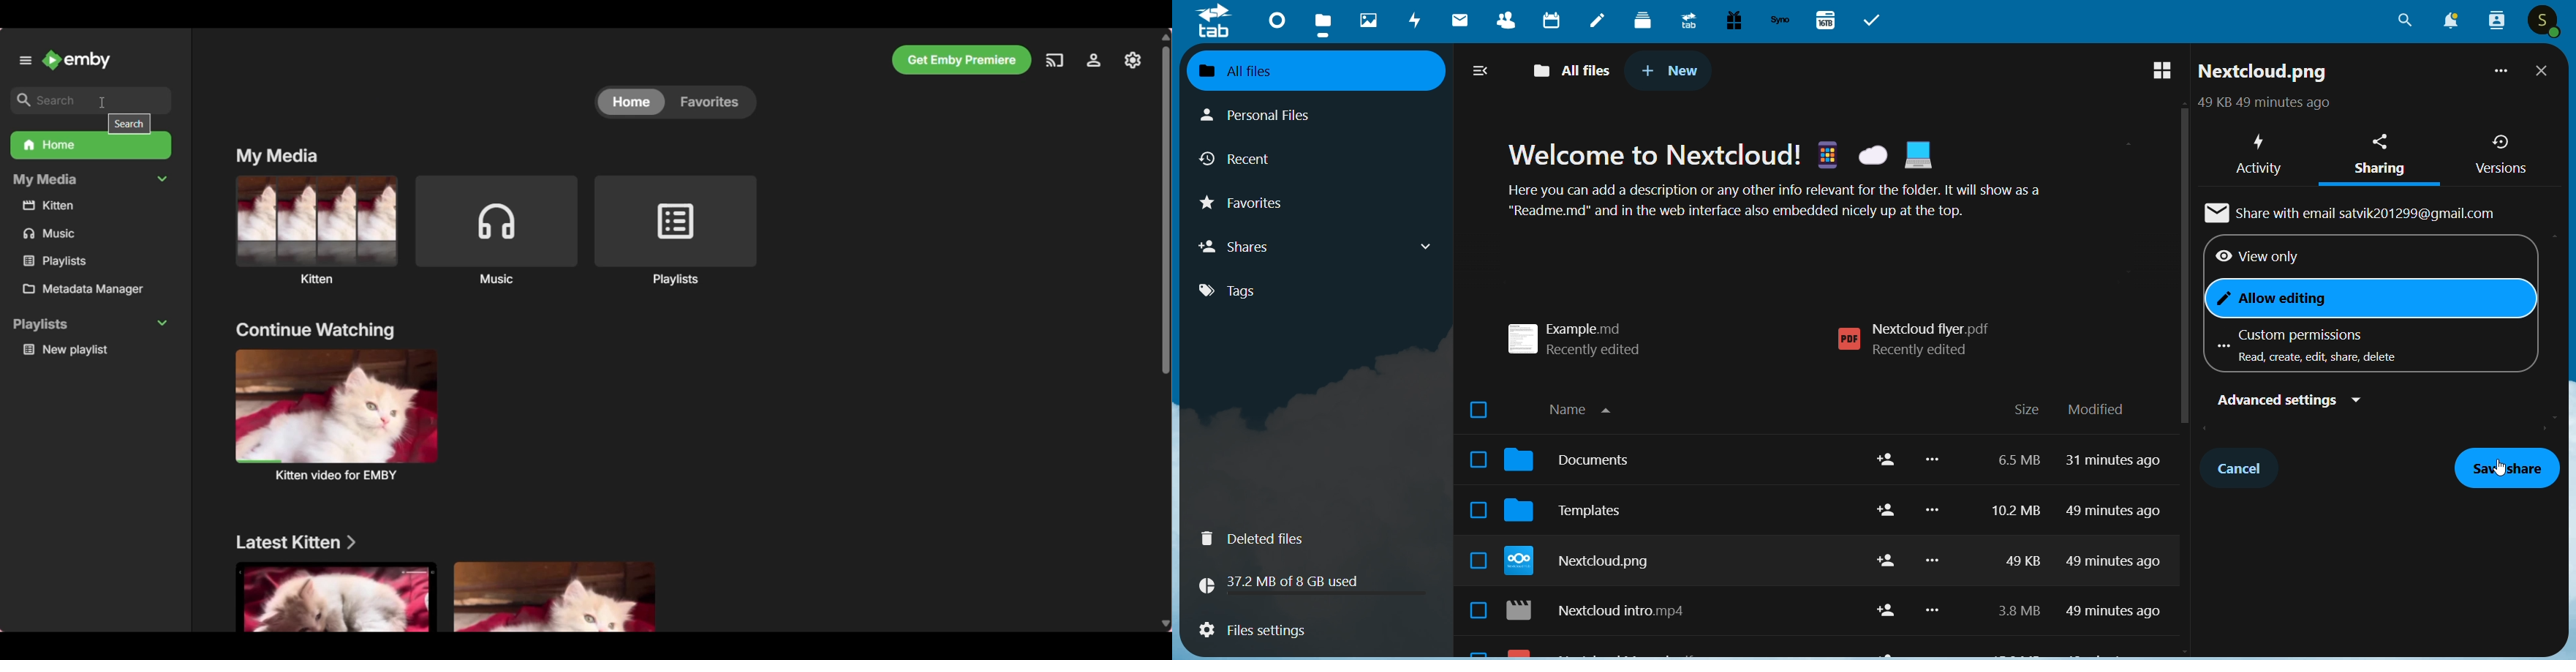  What do you see at coordinates (1576, 464) in the screenshot?
I see `document` at bounding box center [1576, 464].